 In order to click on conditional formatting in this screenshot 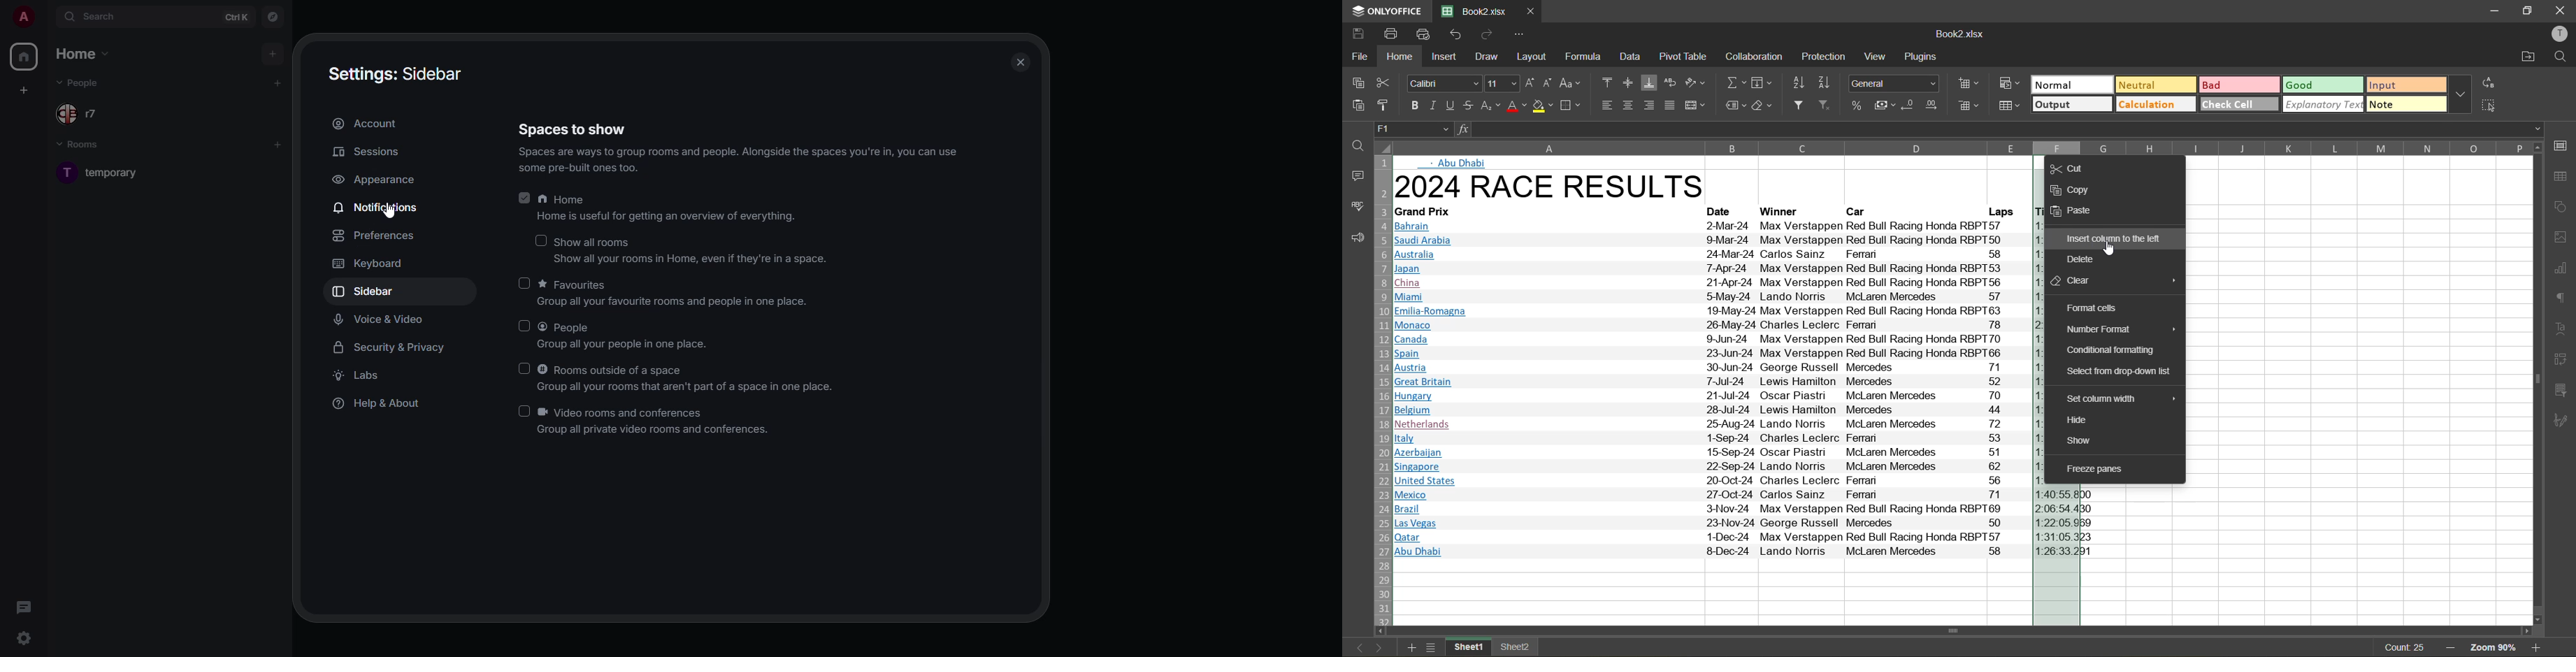, I will do `click(2008, 85)`.